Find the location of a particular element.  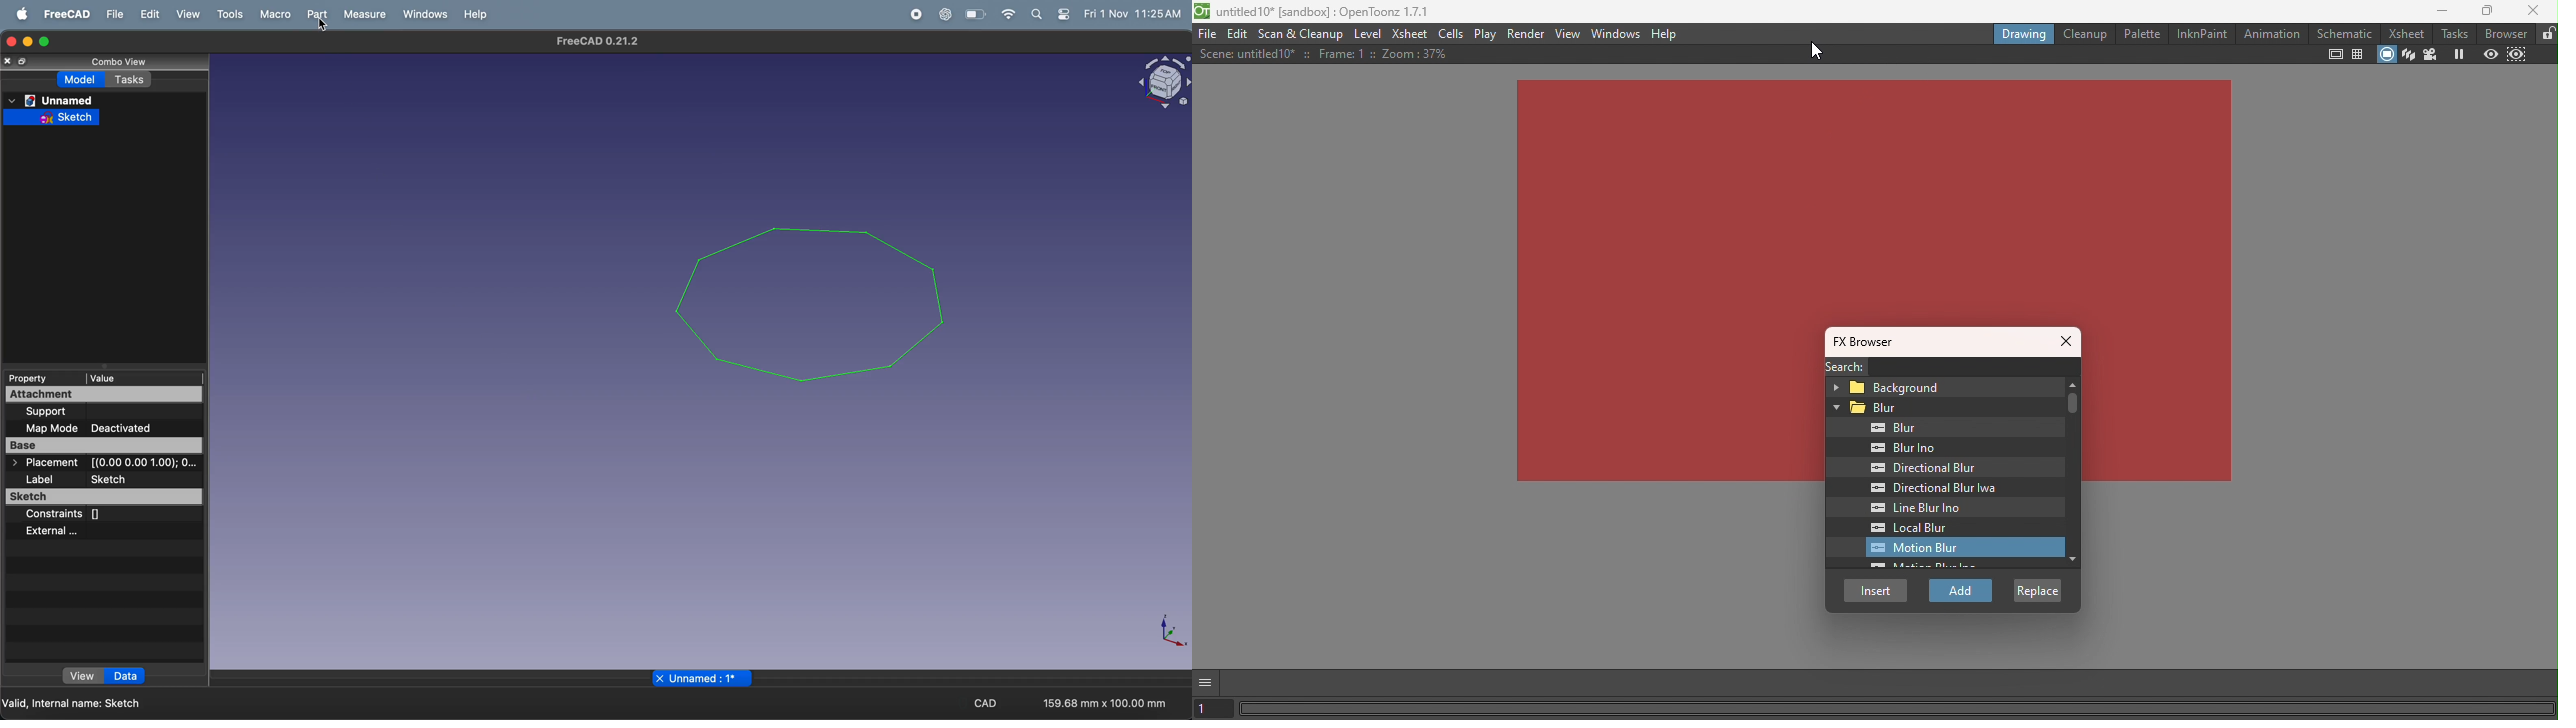

Schematic is located at coordinates (2345, 33).